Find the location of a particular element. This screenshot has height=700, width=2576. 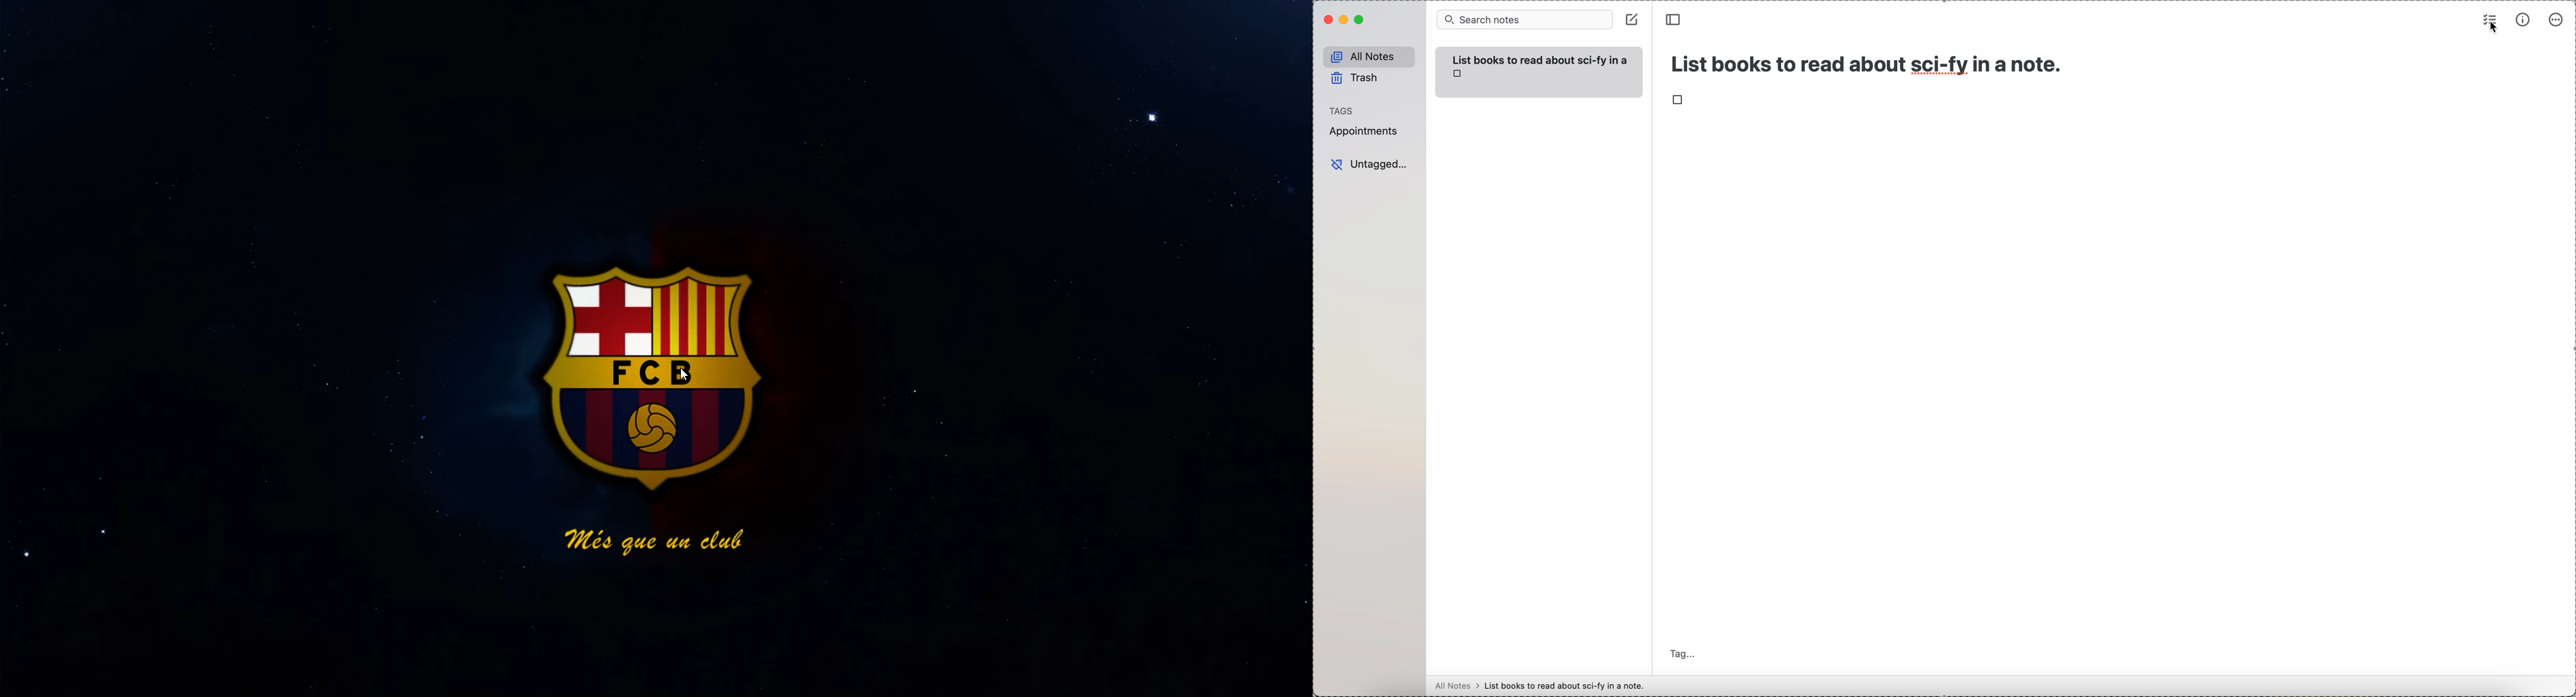

check list is located at coordinates (2490, 15).